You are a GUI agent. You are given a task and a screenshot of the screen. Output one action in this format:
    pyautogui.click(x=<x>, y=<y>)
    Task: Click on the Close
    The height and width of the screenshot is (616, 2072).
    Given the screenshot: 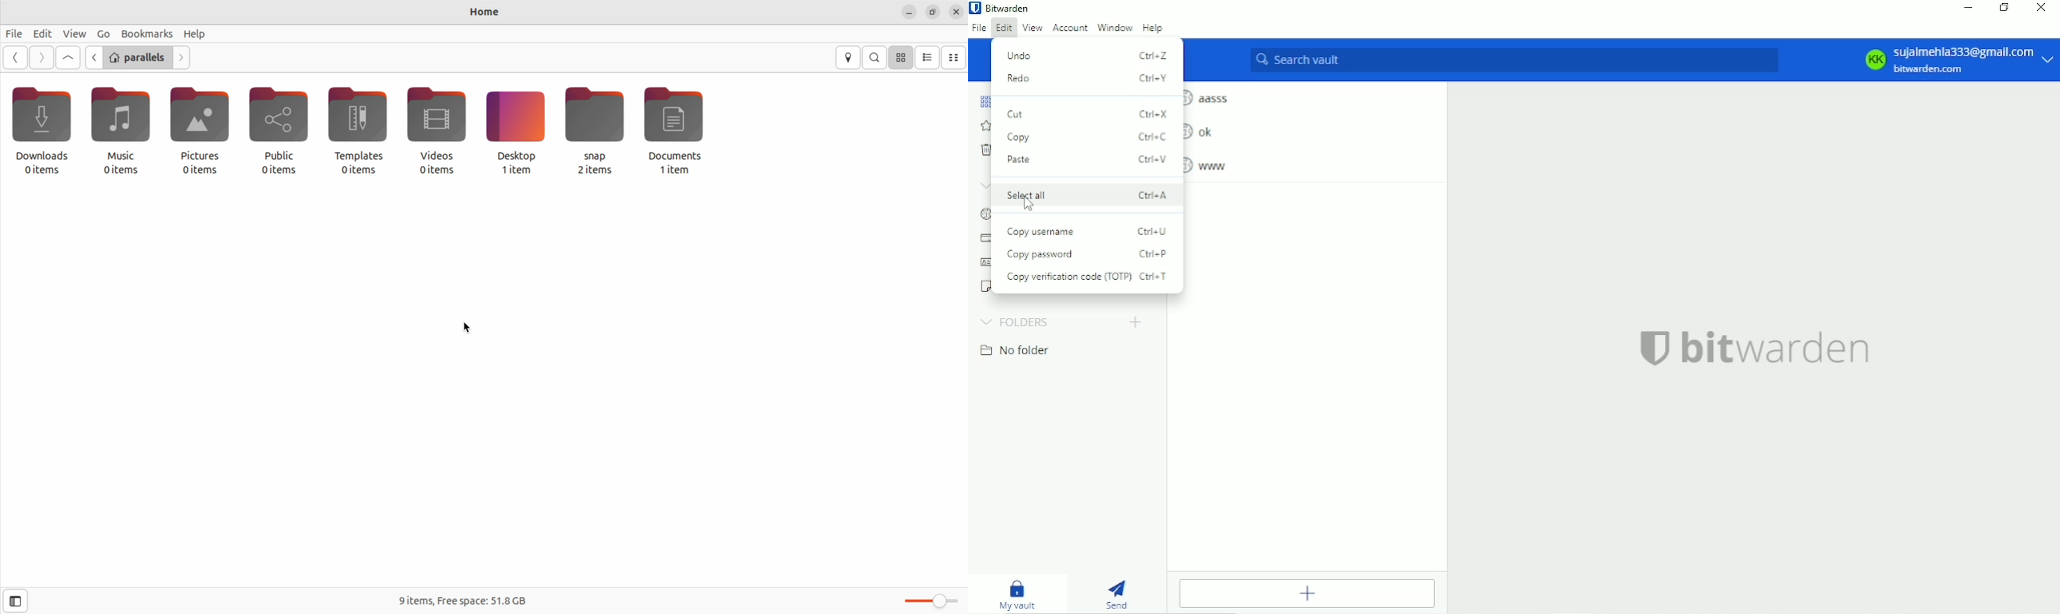 What is the action you would take?
    pyautogui.click(x=2042, y=9)
    